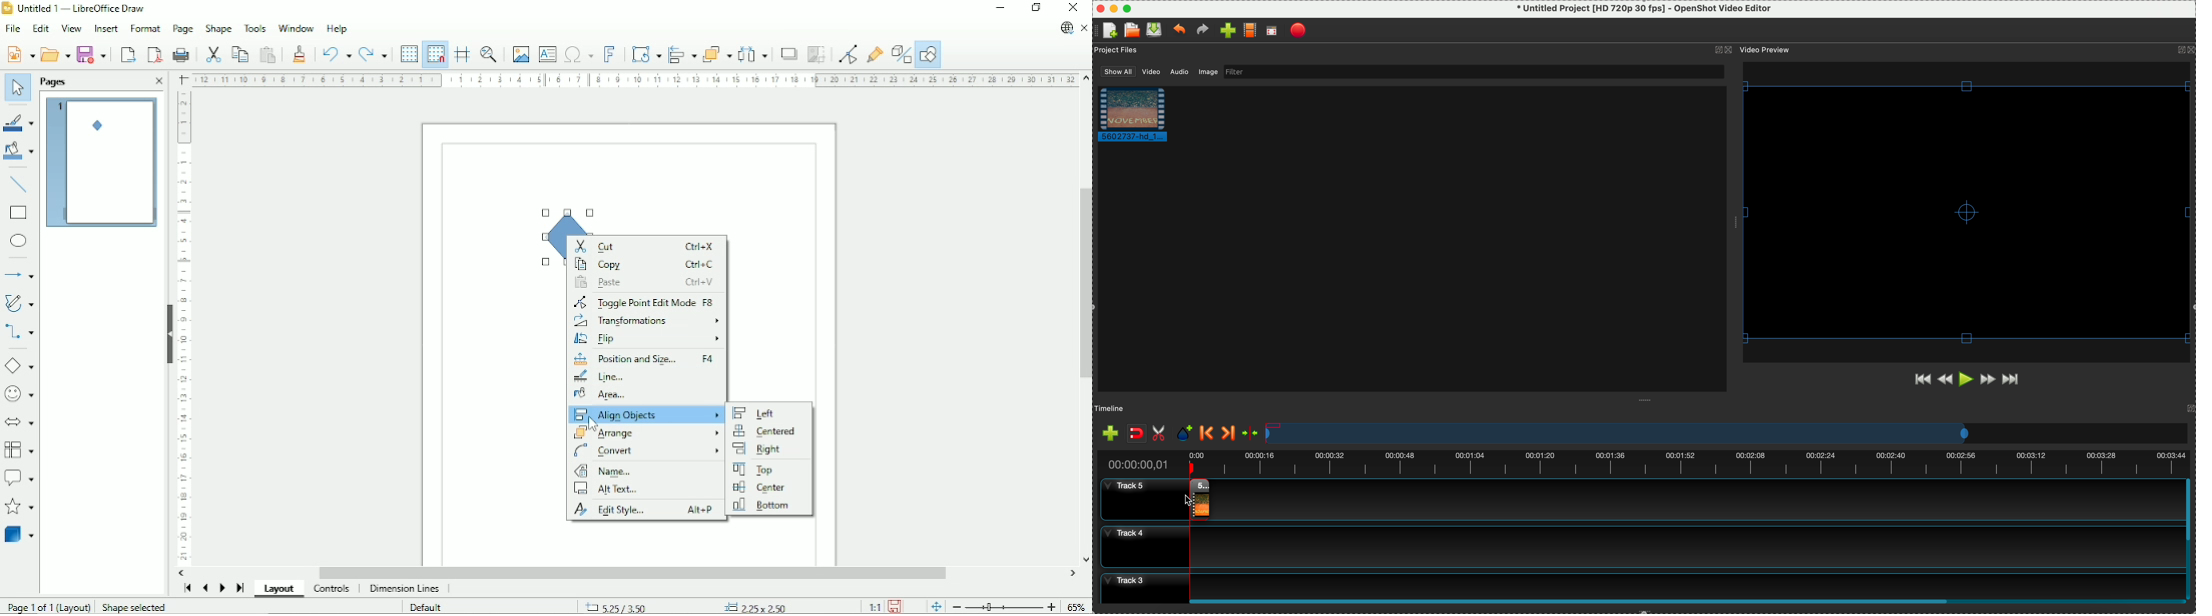 Image resolution: width=2212 pixels, height=616 pixels. Describe the element at coordinates (255, 27) in the screenshot. I see `Tools` at that location.